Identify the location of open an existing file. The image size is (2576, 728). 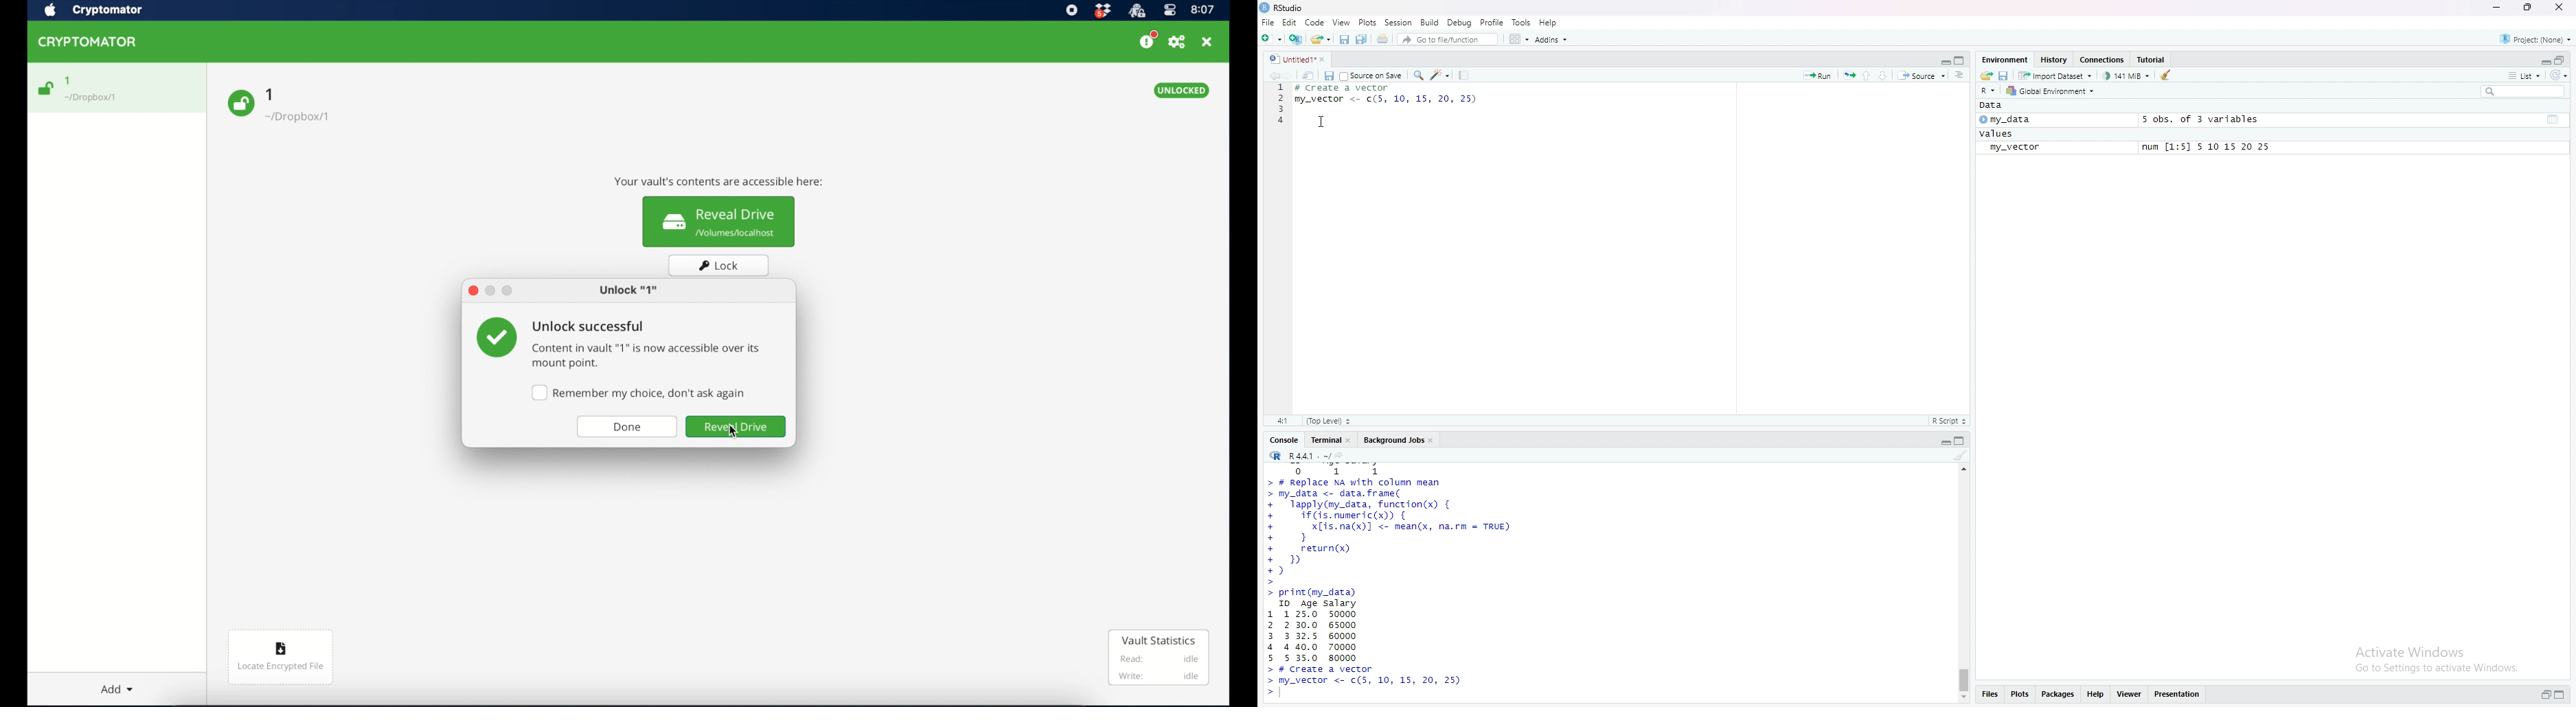
(1321, 40).